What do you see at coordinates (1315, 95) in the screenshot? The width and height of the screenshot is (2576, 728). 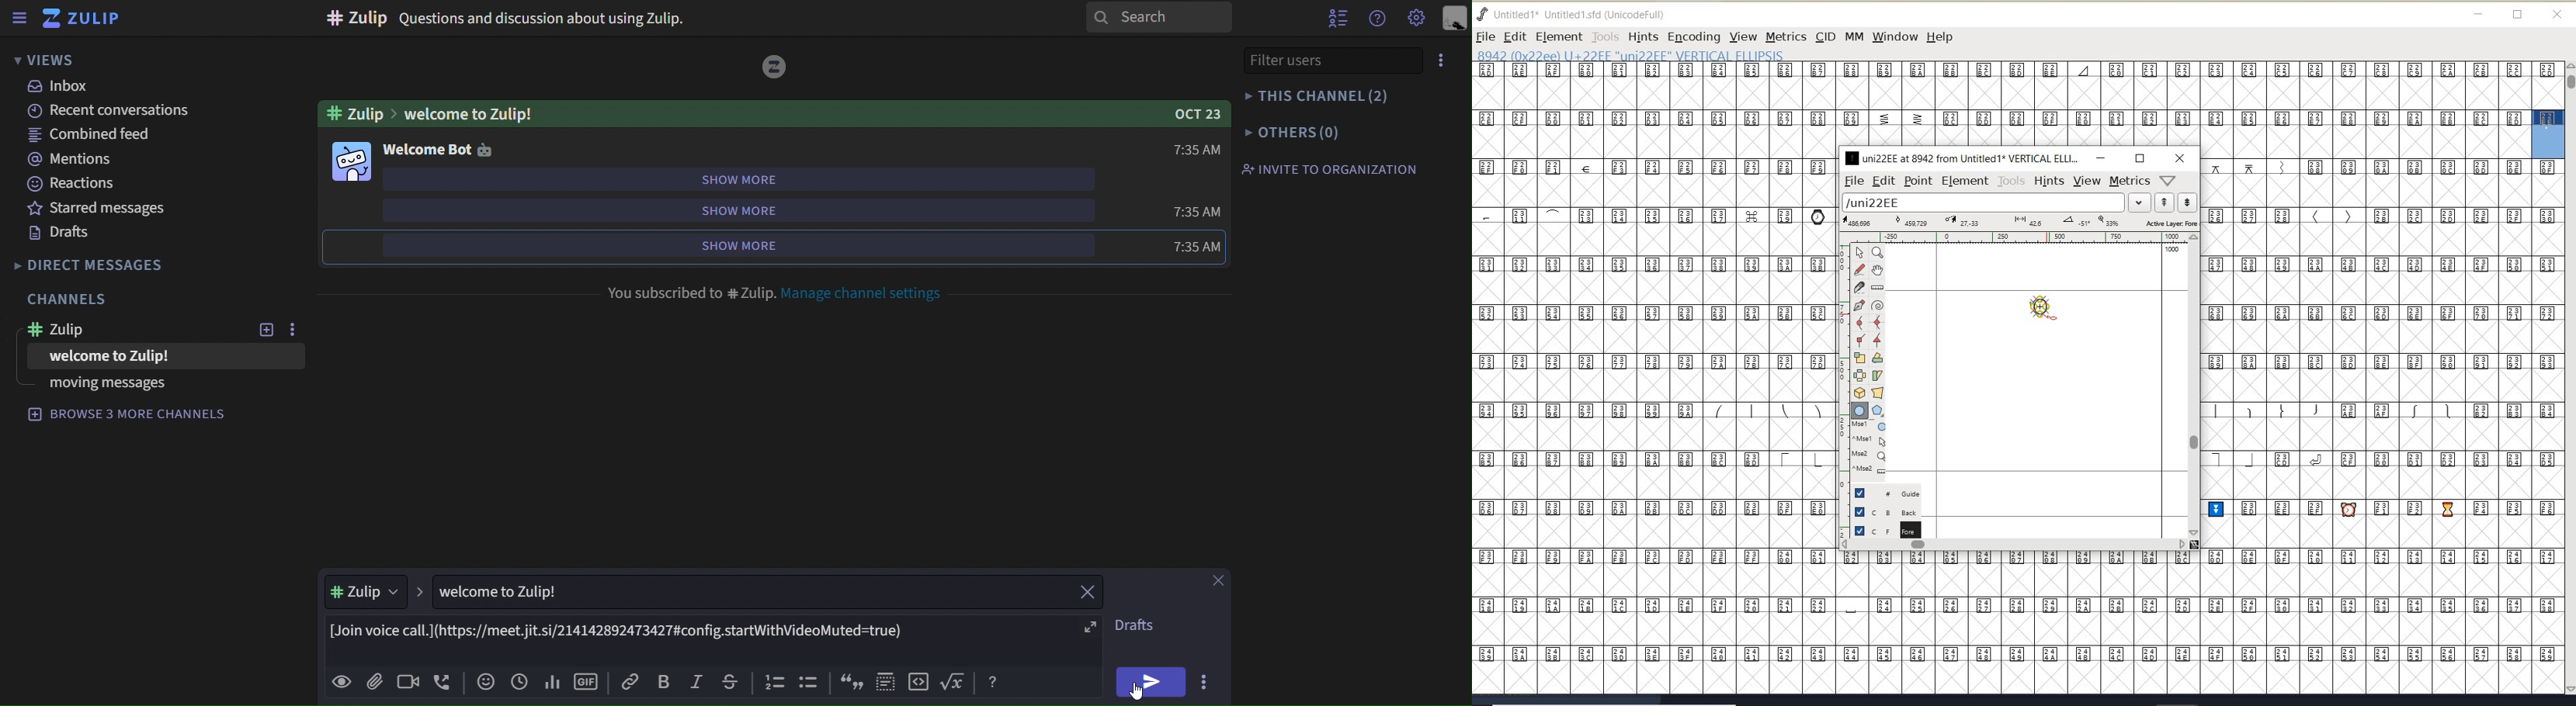 I see `this channel` at bounding box center [1315, 95].